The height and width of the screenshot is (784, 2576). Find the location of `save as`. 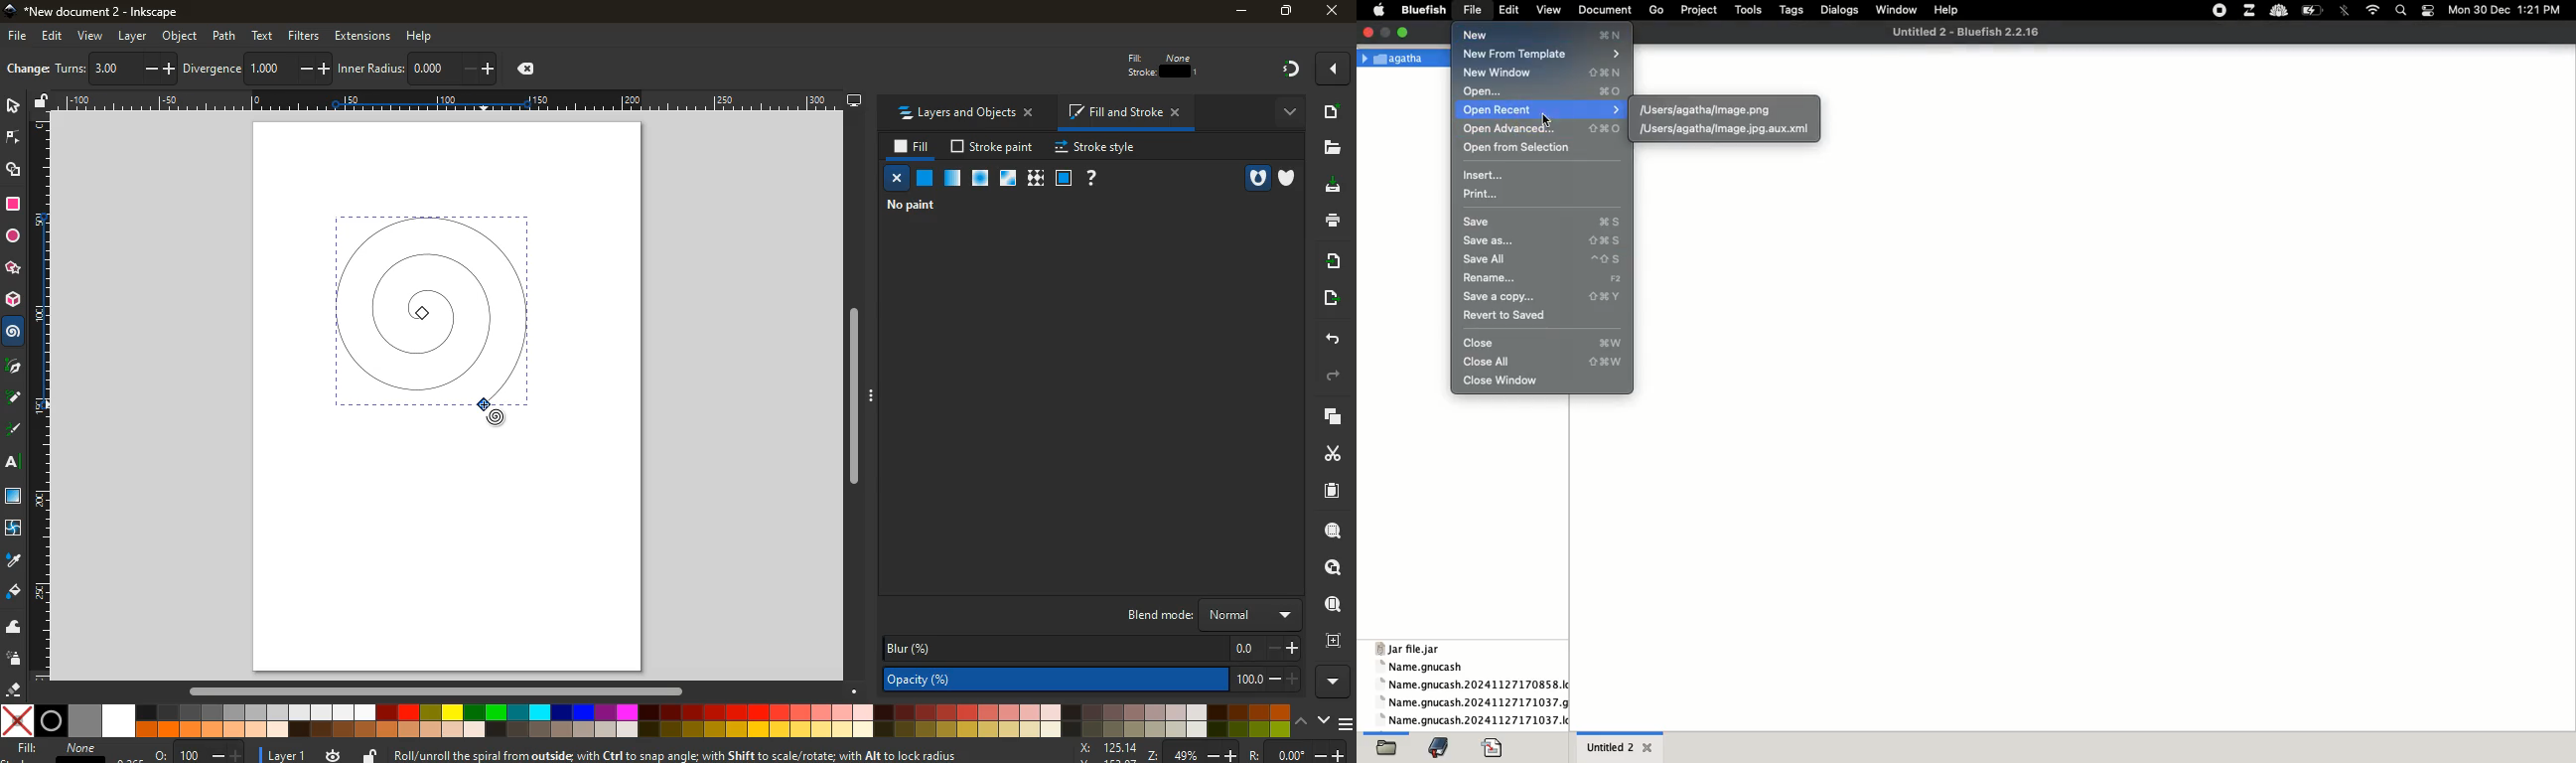

save as is located at coordinates (1543, 242).